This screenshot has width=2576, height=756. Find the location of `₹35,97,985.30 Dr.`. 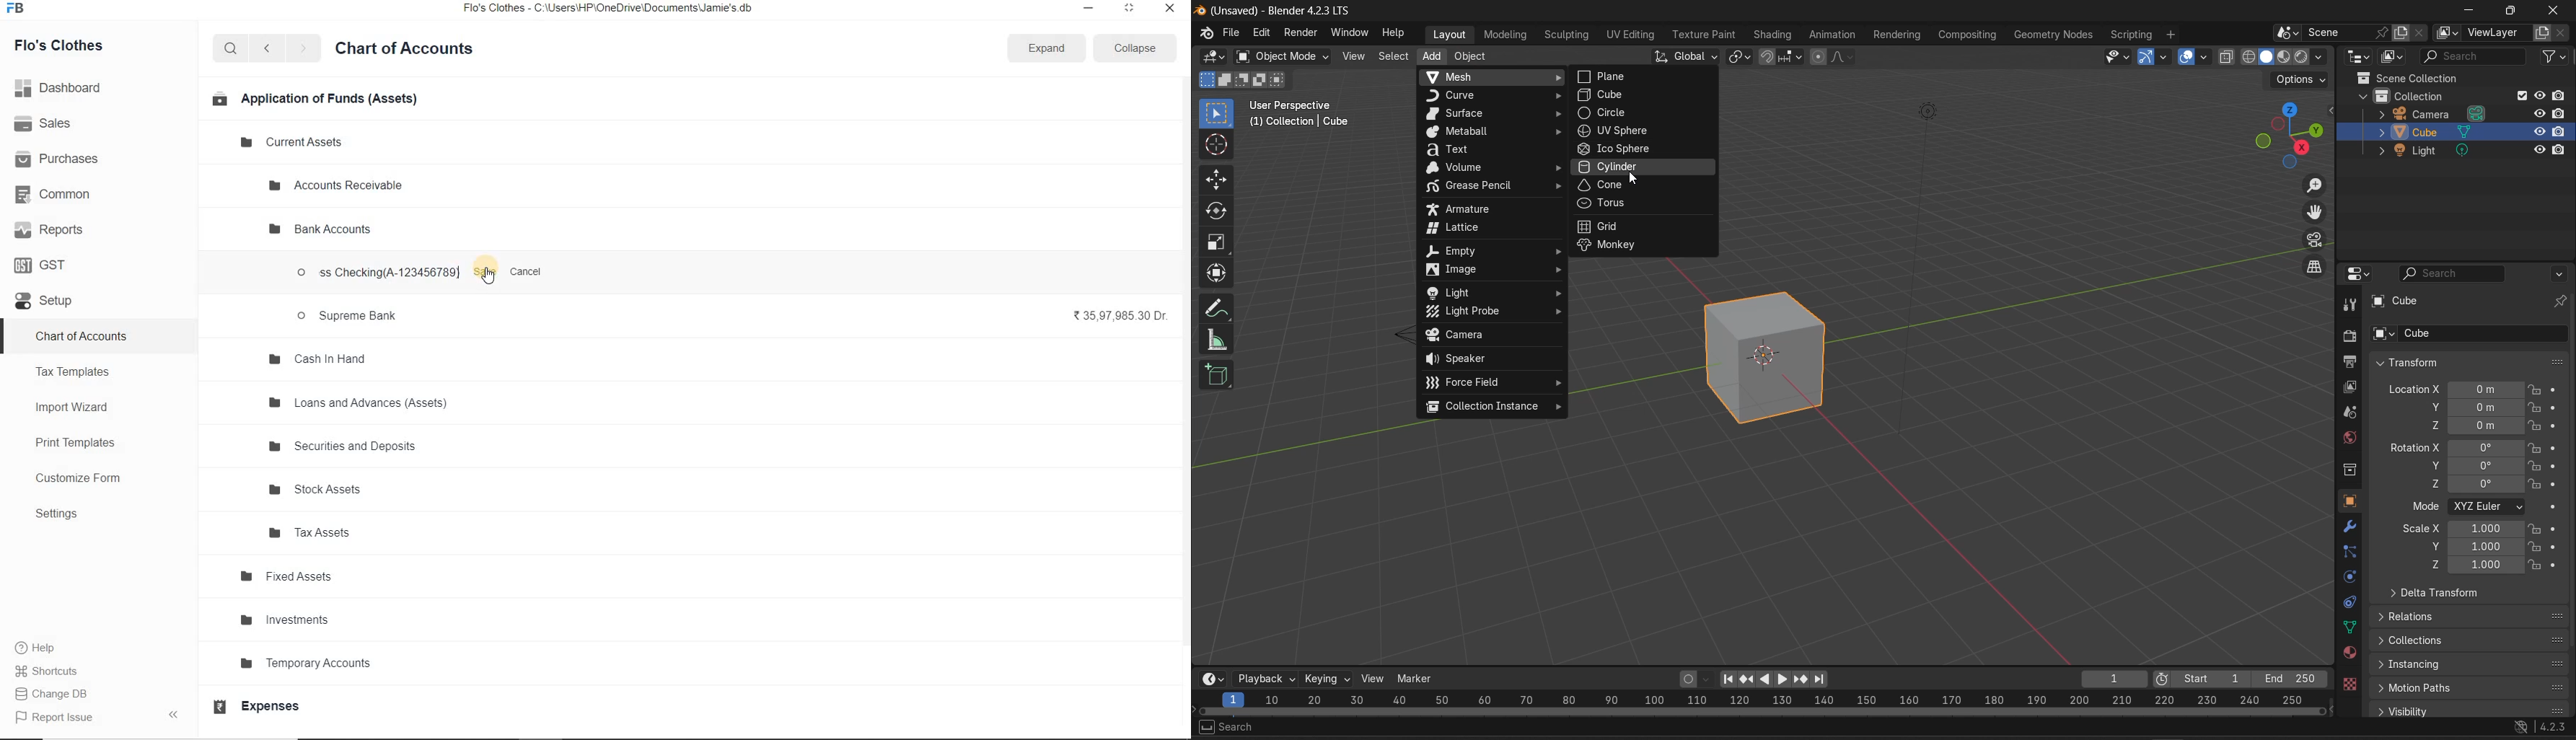

₹35,97,985.30 Dr. is located at coordinates (1122, 316).